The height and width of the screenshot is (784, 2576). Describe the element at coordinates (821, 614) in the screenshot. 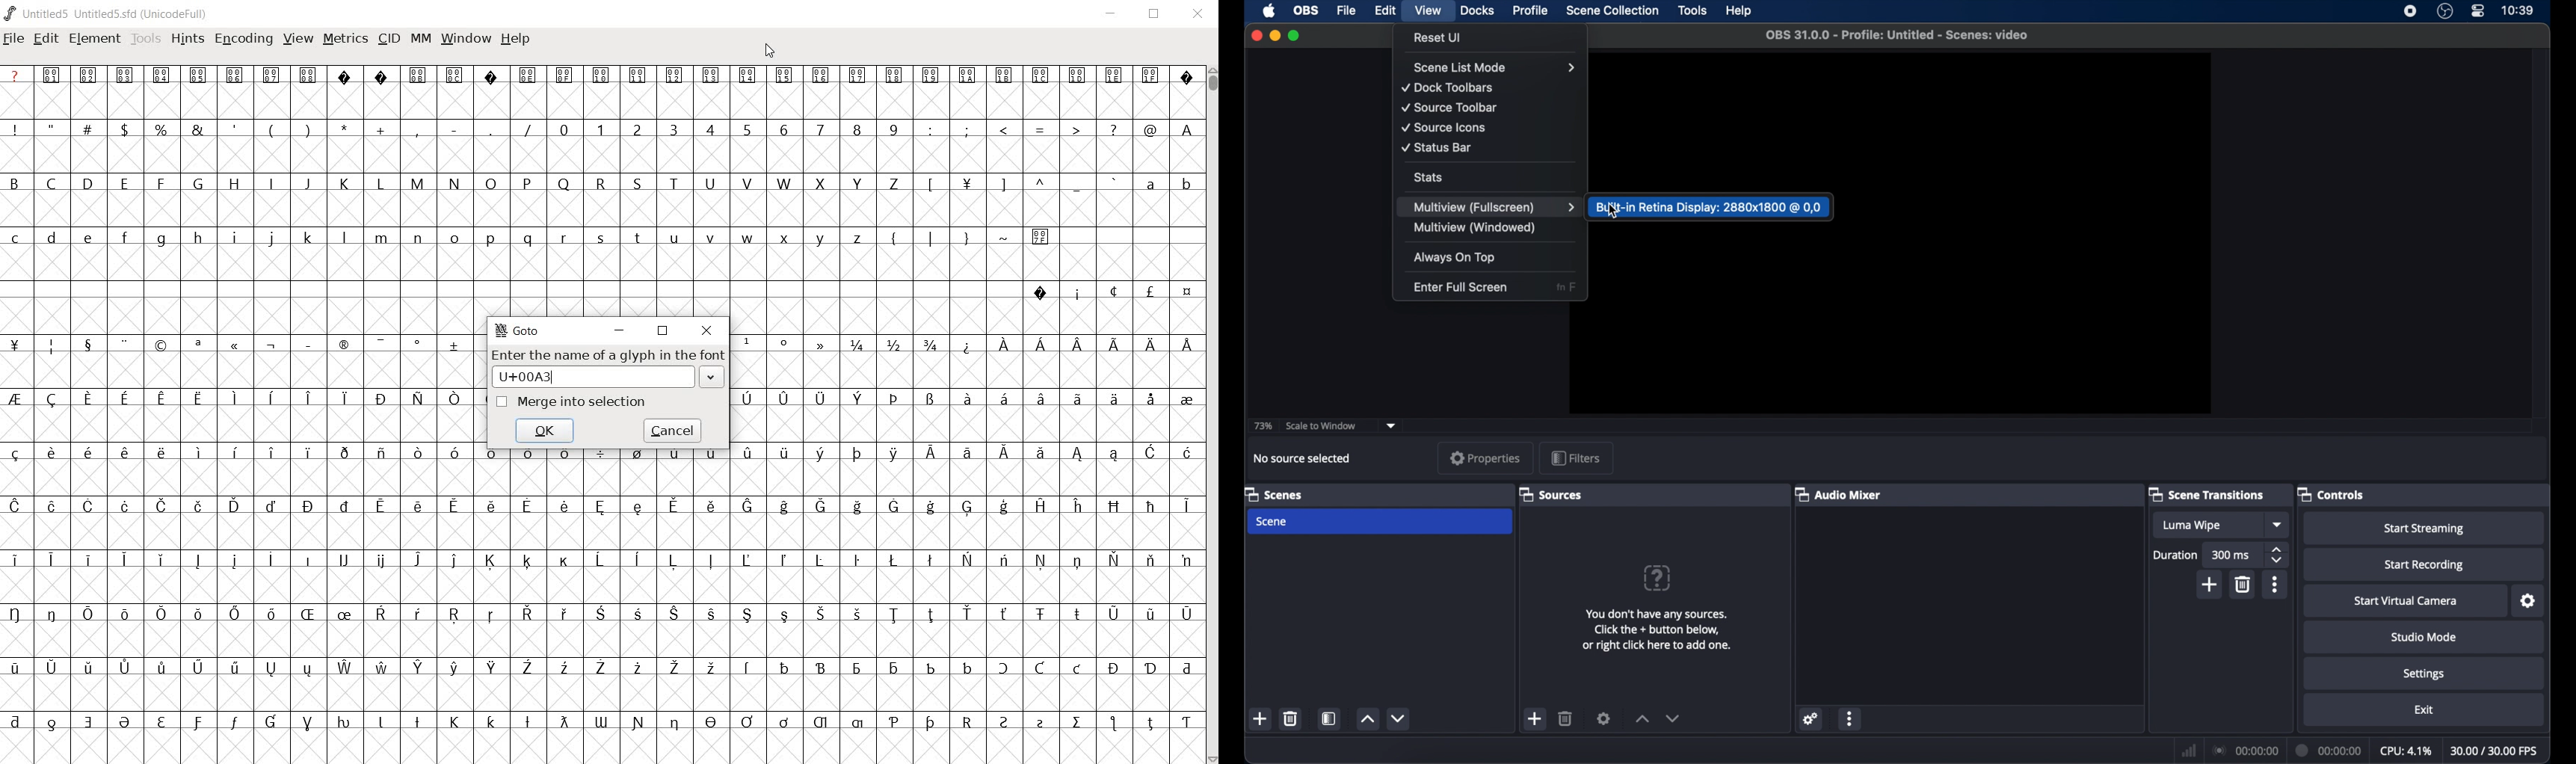

I see `` at that location.